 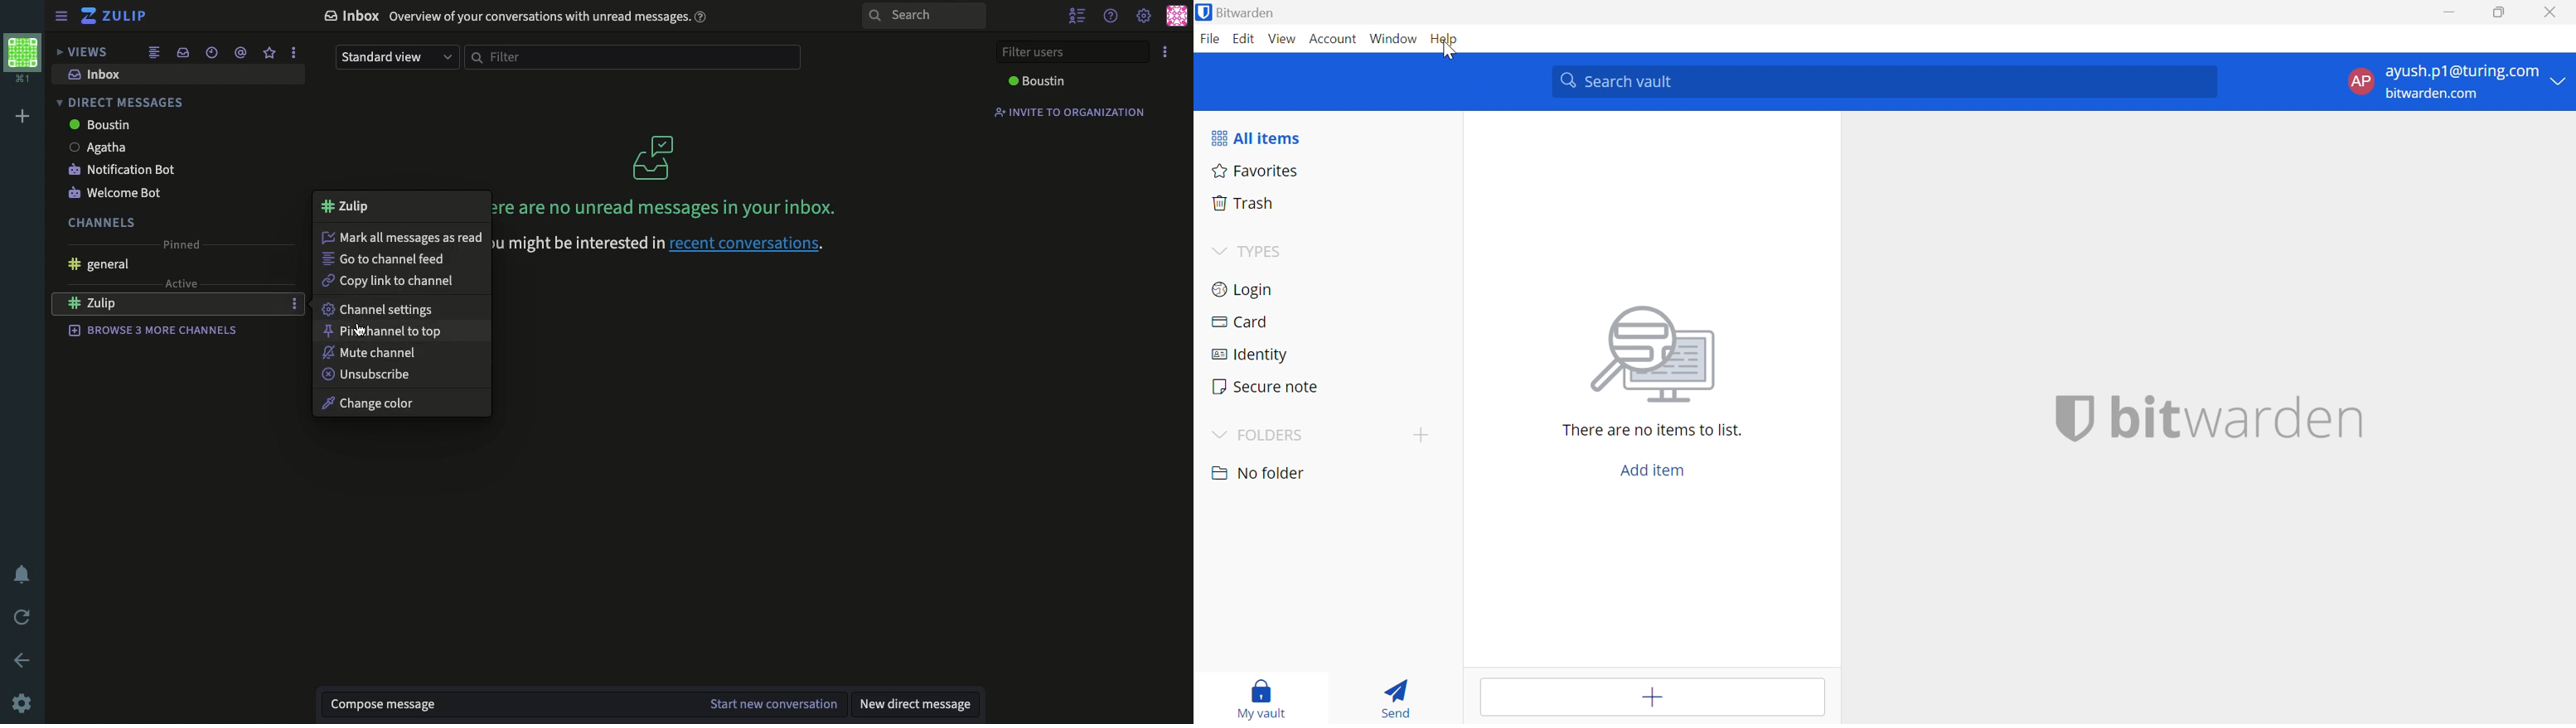 What do you see at coordinates (240, 51) in the screenshot?
I see `mention` at bounding box center [240, 51].